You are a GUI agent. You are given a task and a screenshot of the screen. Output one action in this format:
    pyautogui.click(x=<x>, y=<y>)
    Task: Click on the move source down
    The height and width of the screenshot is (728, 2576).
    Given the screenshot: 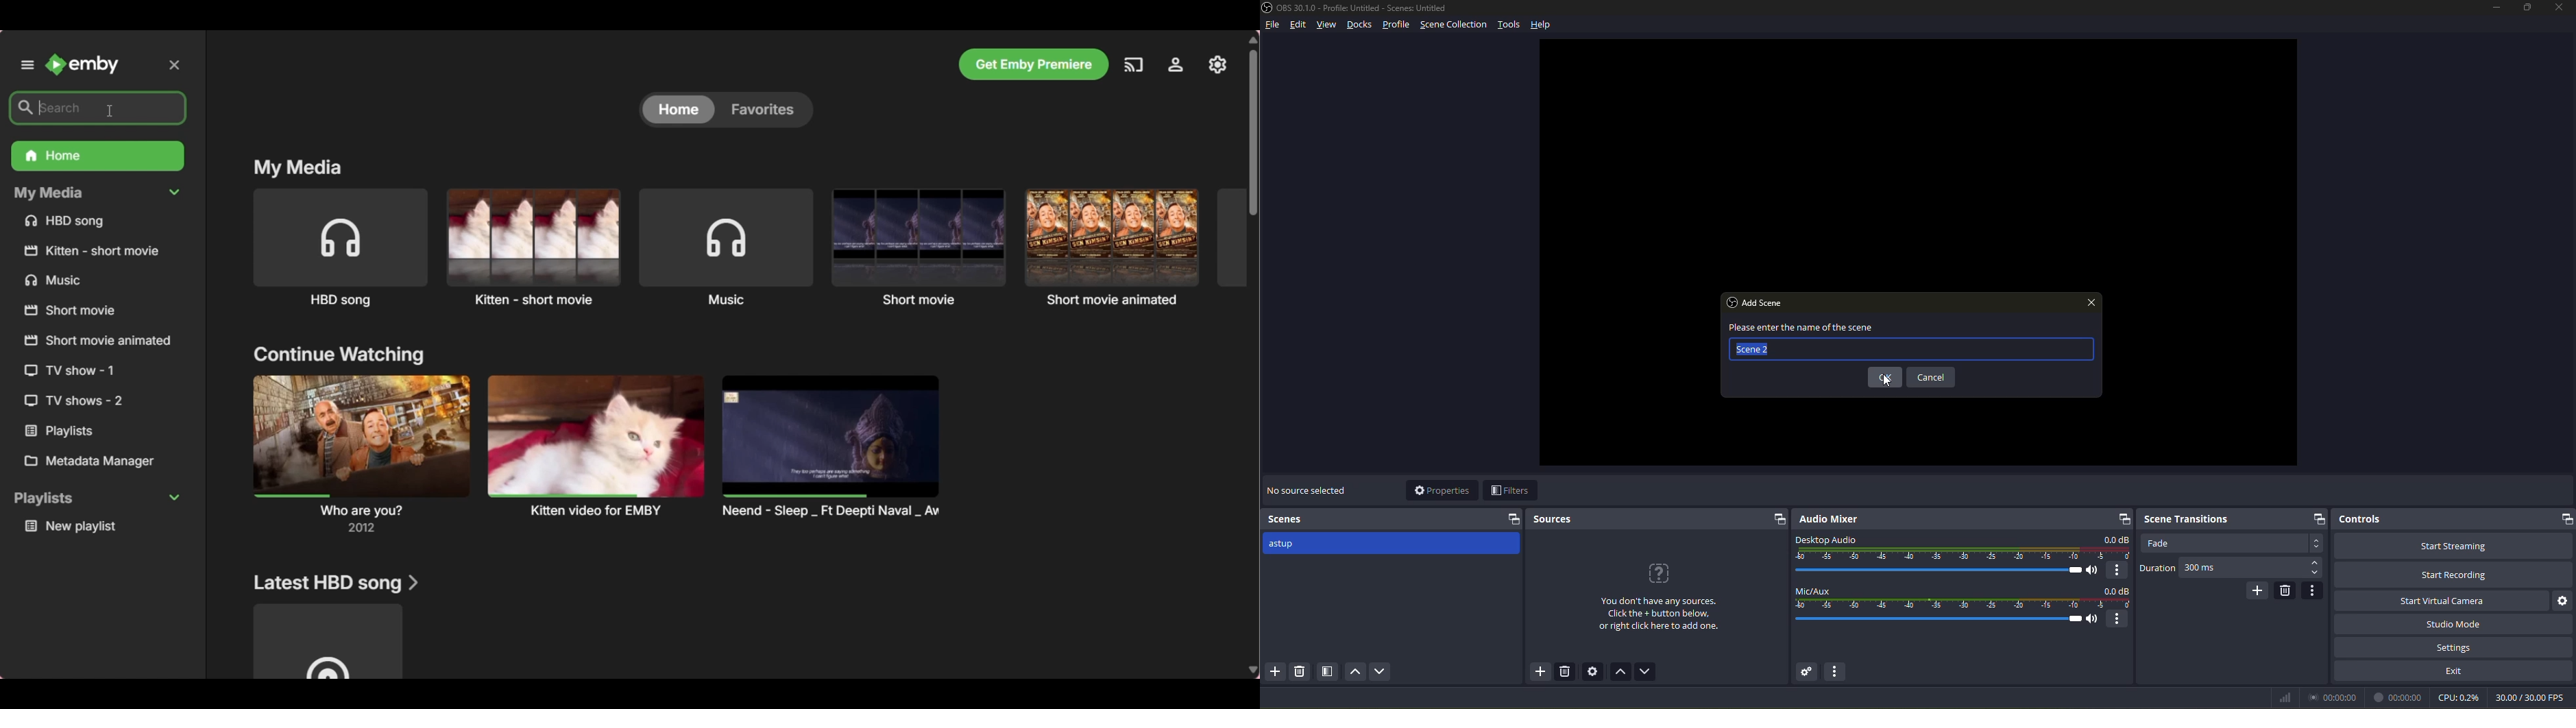 What is the action you would take?
    pyautogui.click(x=1645, y=671)
    